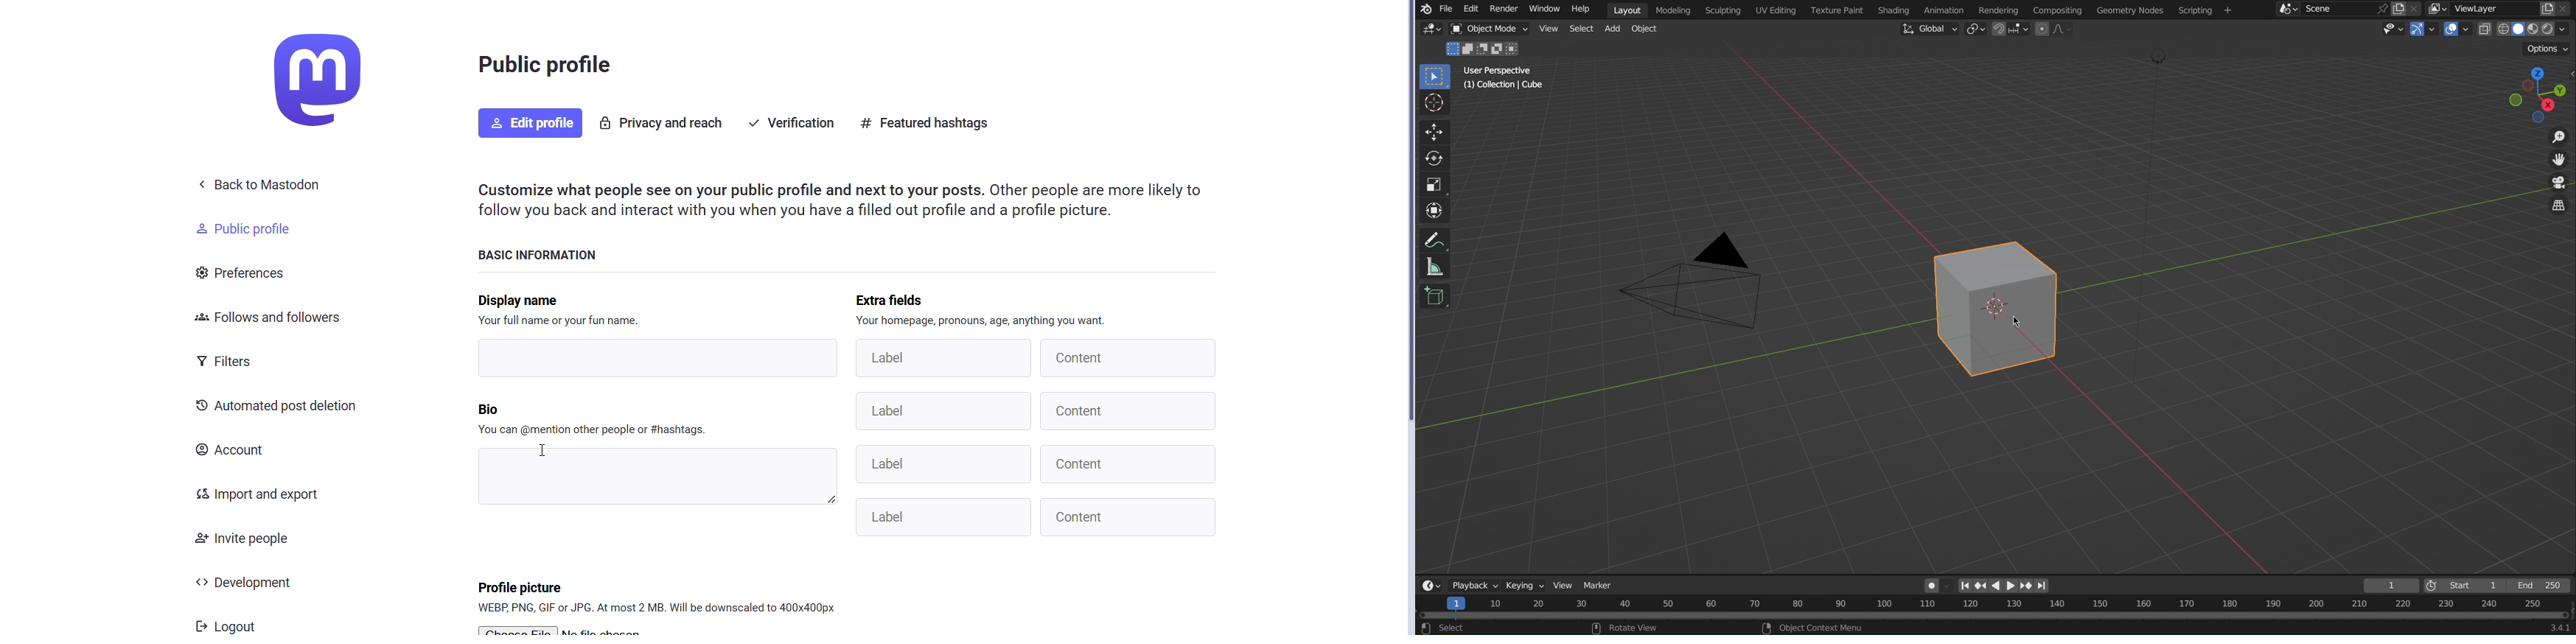 The height and width of the screenshot is (644, 2576). I want to click on Bio, so click(503, 410).